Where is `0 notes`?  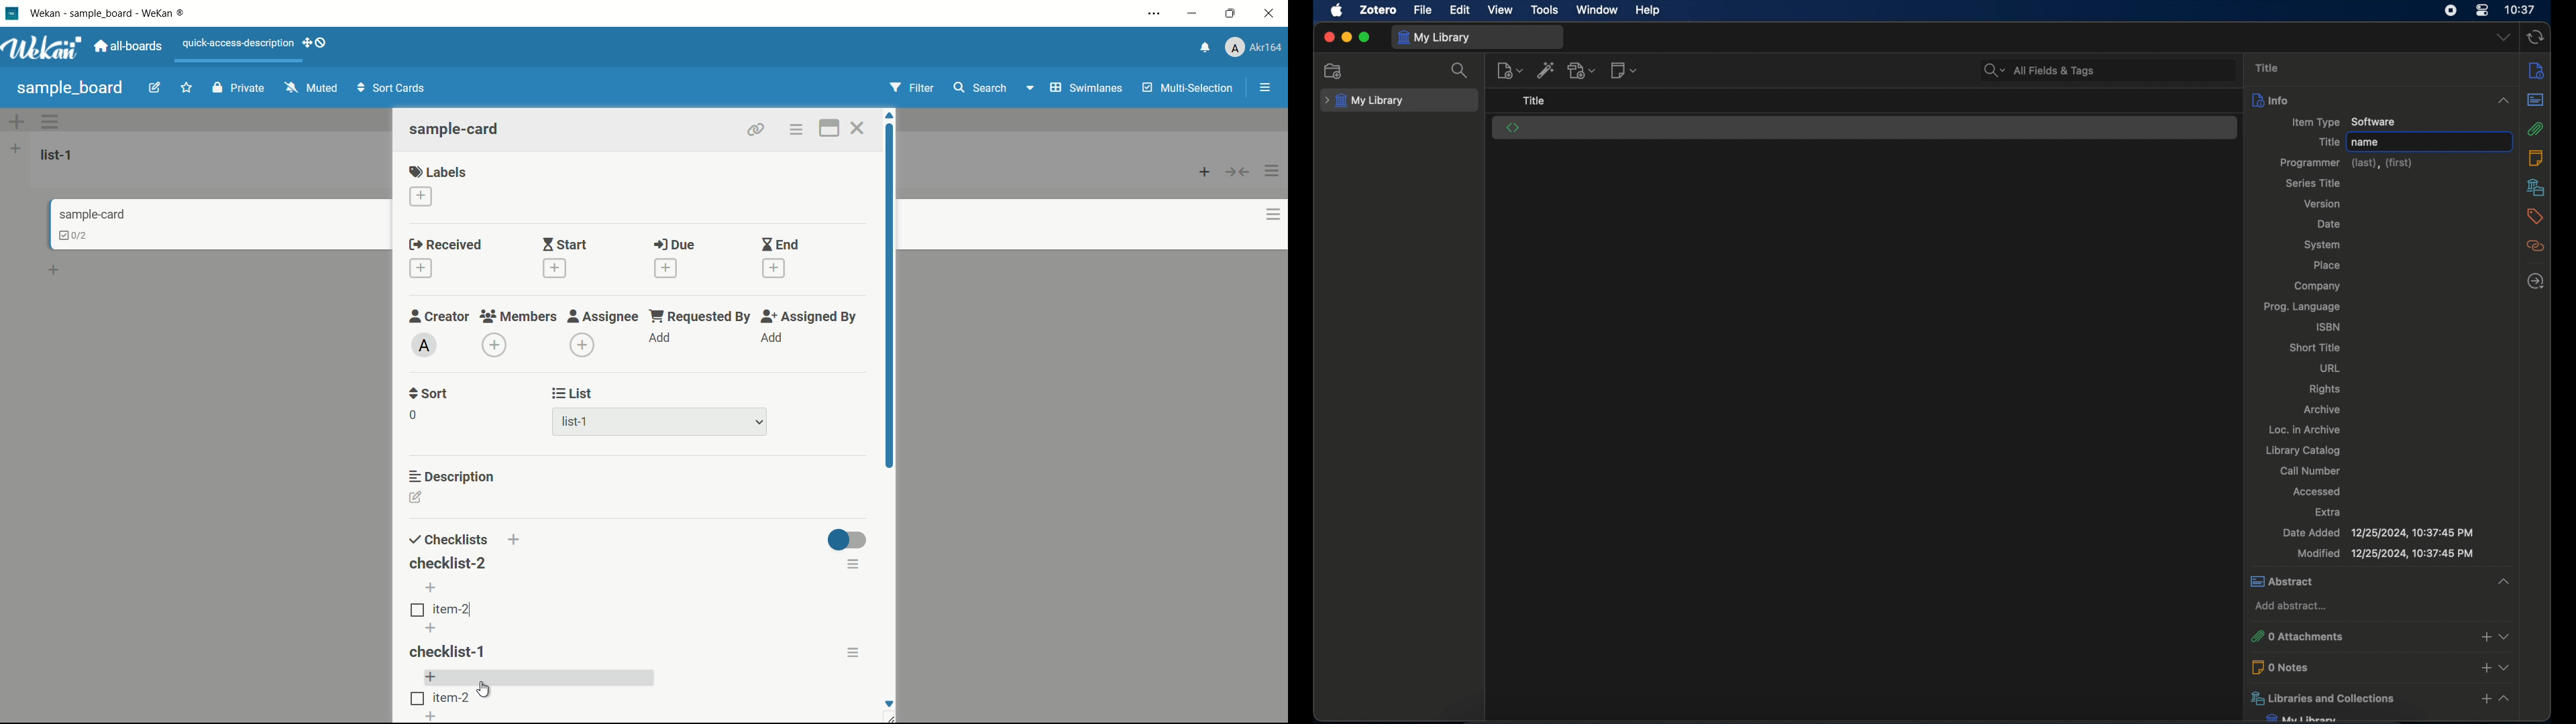 0 notes is located at coordinates (2360, 666).